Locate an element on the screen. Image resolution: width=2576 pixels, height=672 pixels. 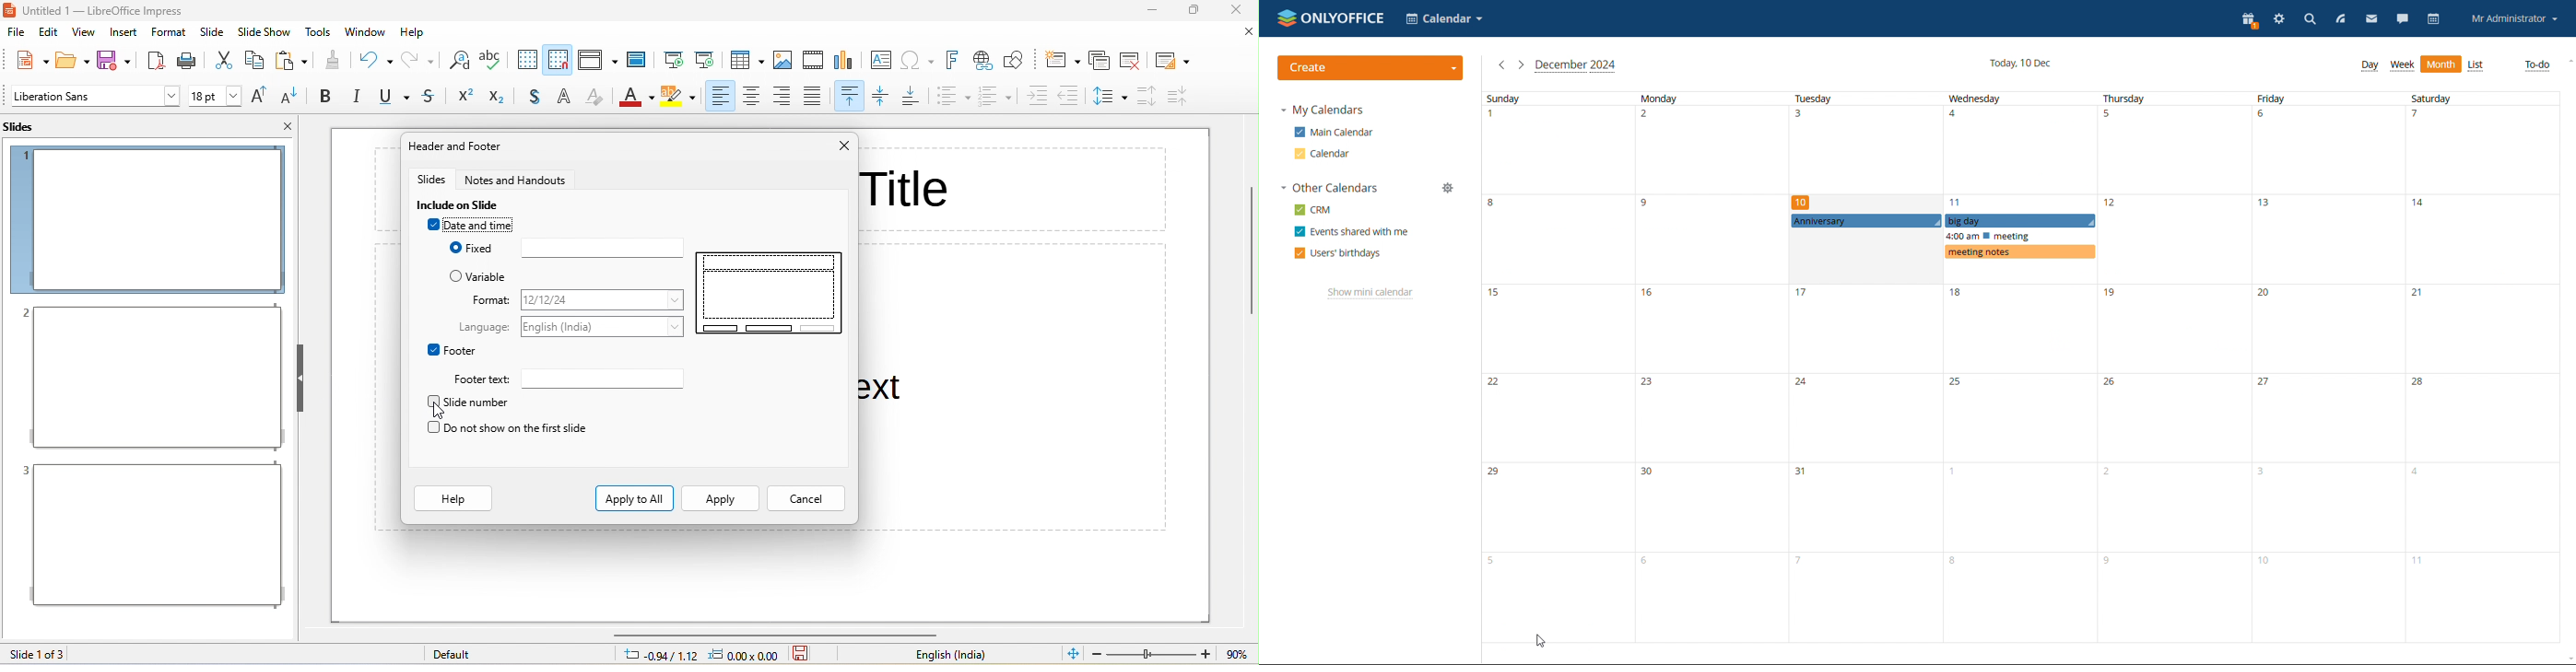
shadow is located at coordinates (537, 98).